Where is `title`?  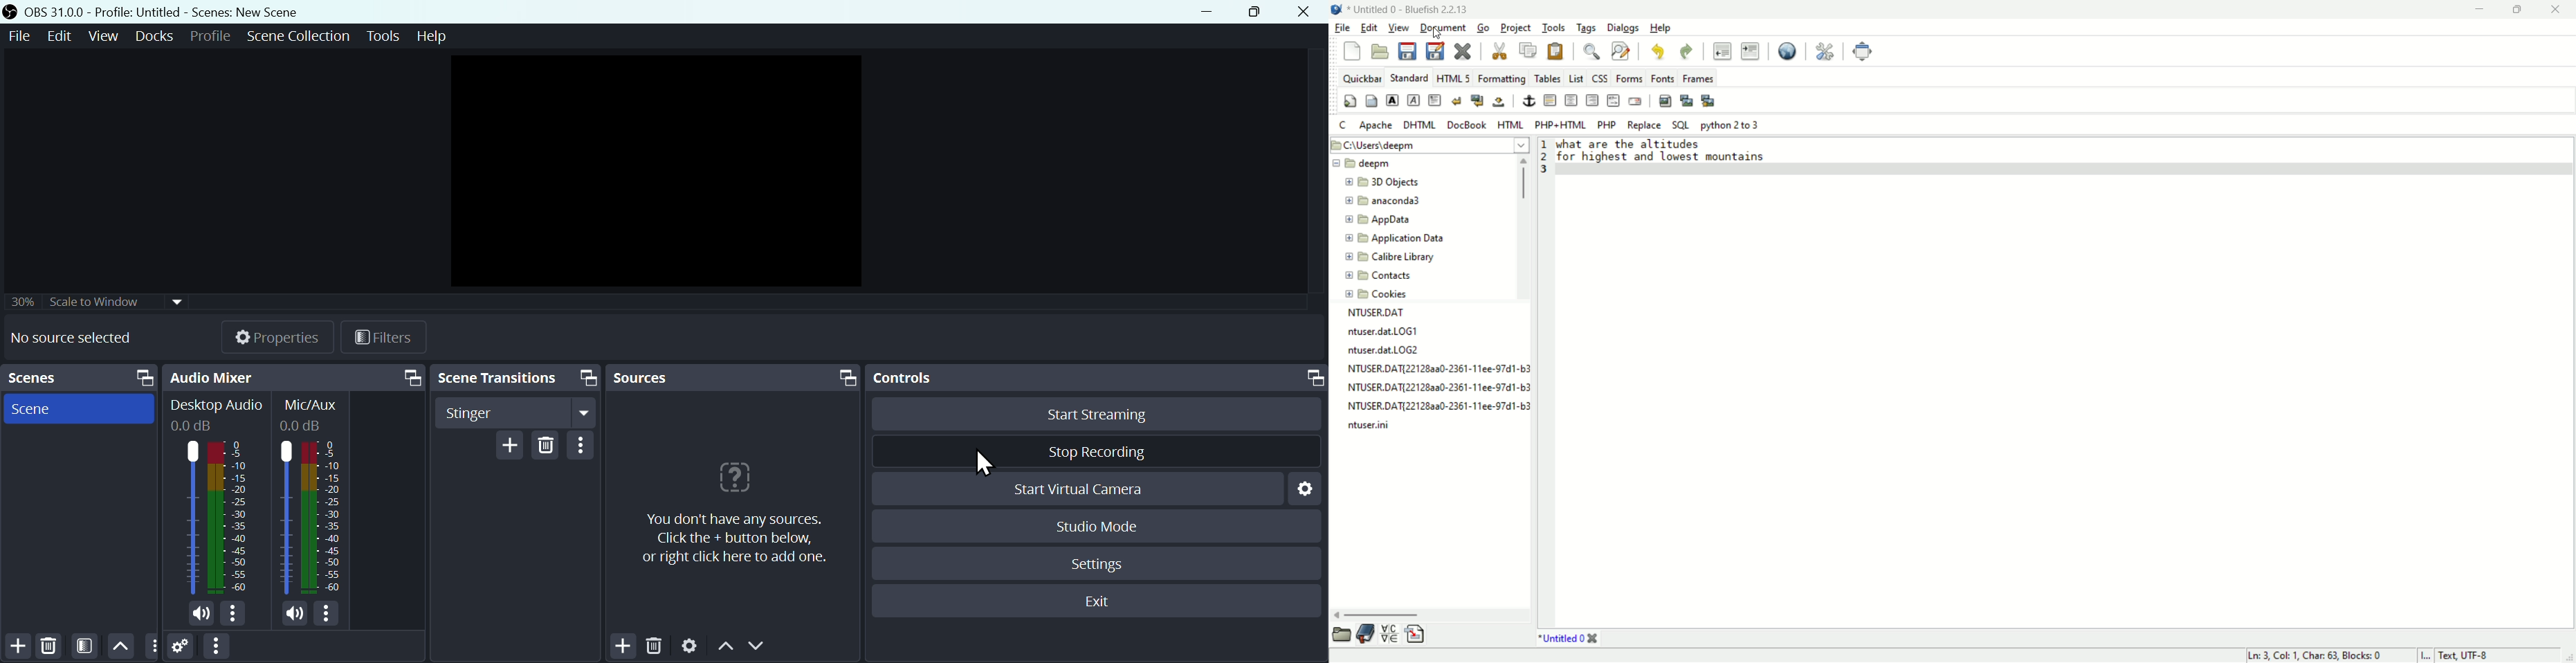 title is located at coordinates (1564, 638).